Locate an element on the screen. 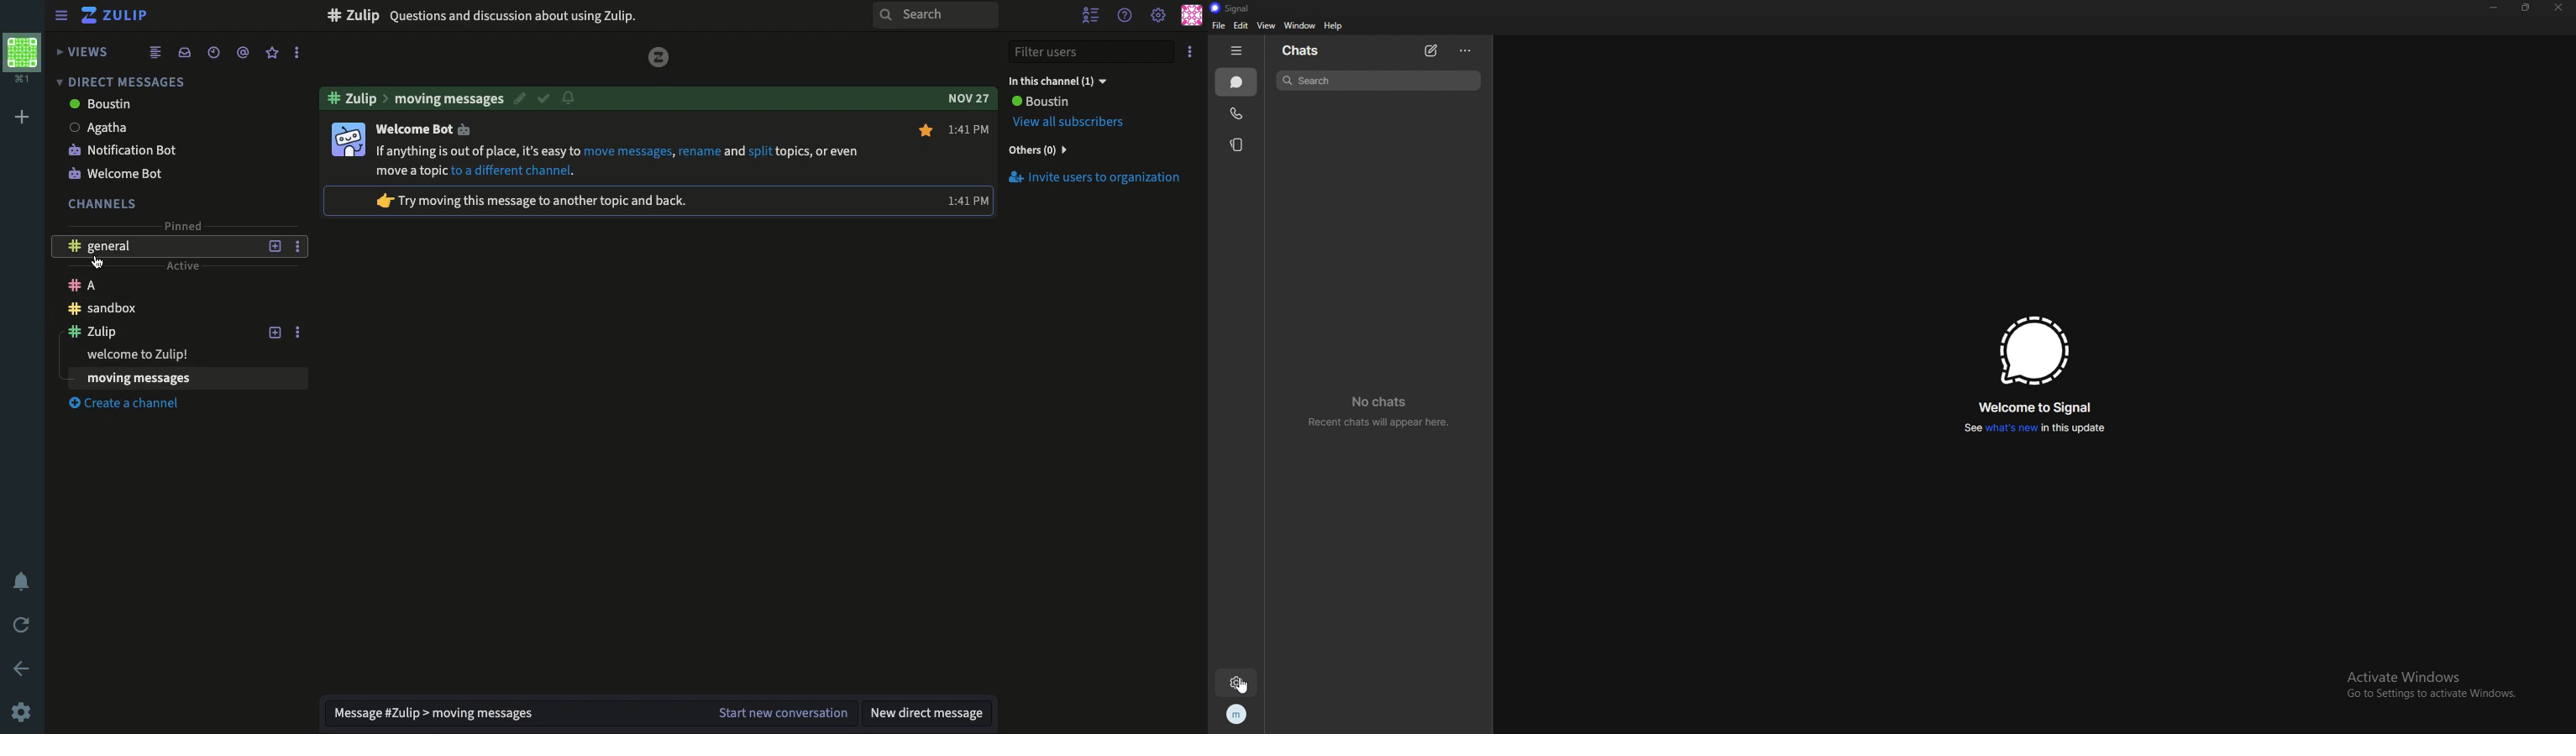 Image resolution: width=2576 pixels, height=756 pixels. Channel A is located at coordinates (158, 285).